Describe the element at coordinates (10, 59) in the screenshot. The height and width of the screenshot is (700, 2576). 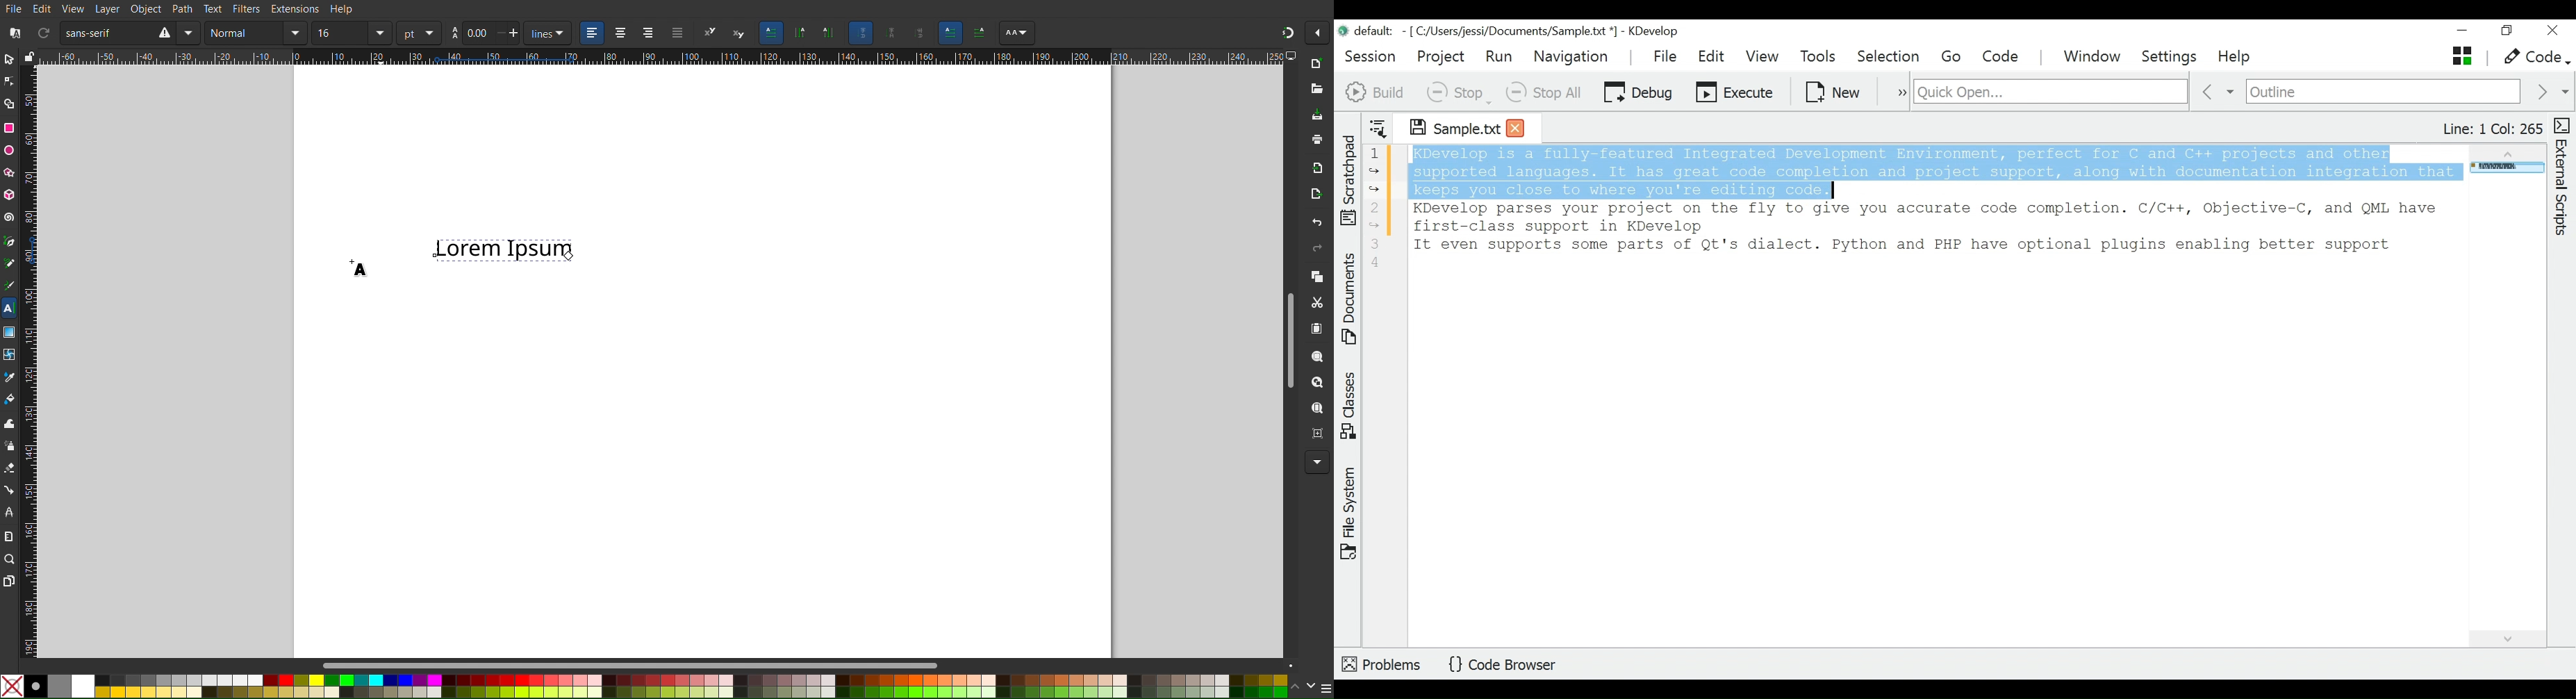
I see `Select` at that location.